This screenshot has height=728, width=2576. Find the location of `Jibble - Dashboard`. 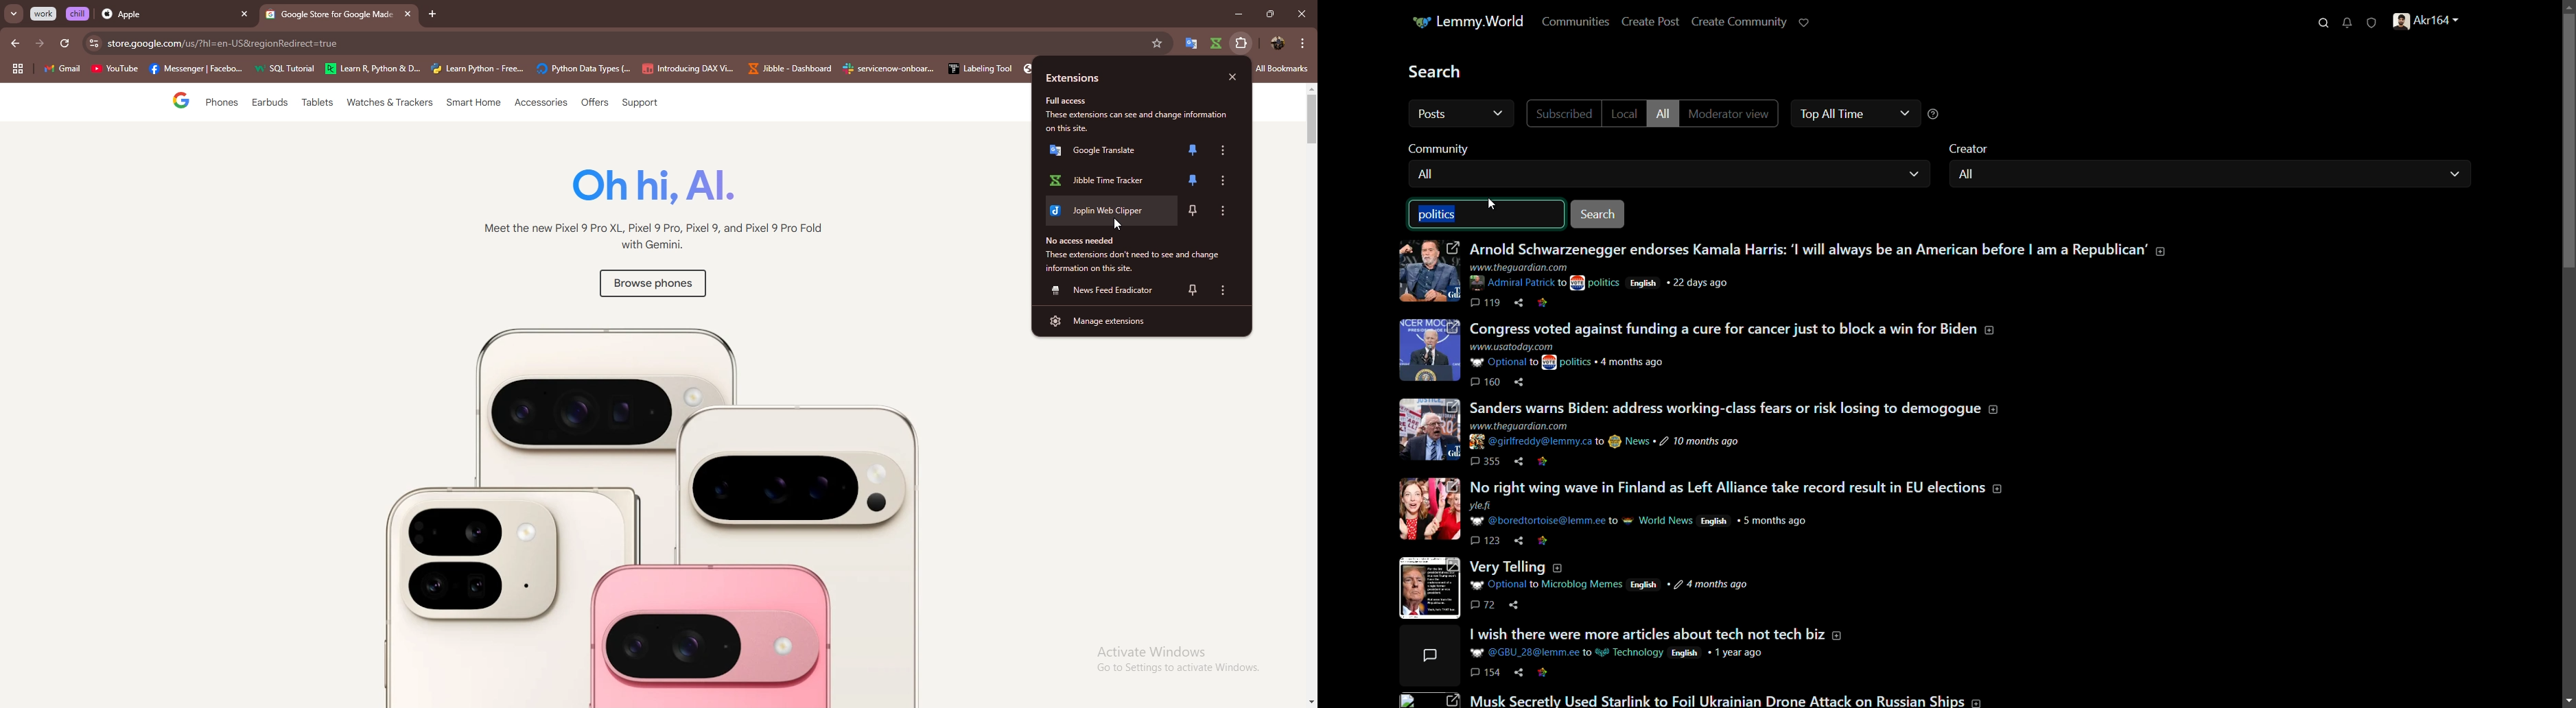

Jibble - Dashboard is located at coordinates (787, 69).